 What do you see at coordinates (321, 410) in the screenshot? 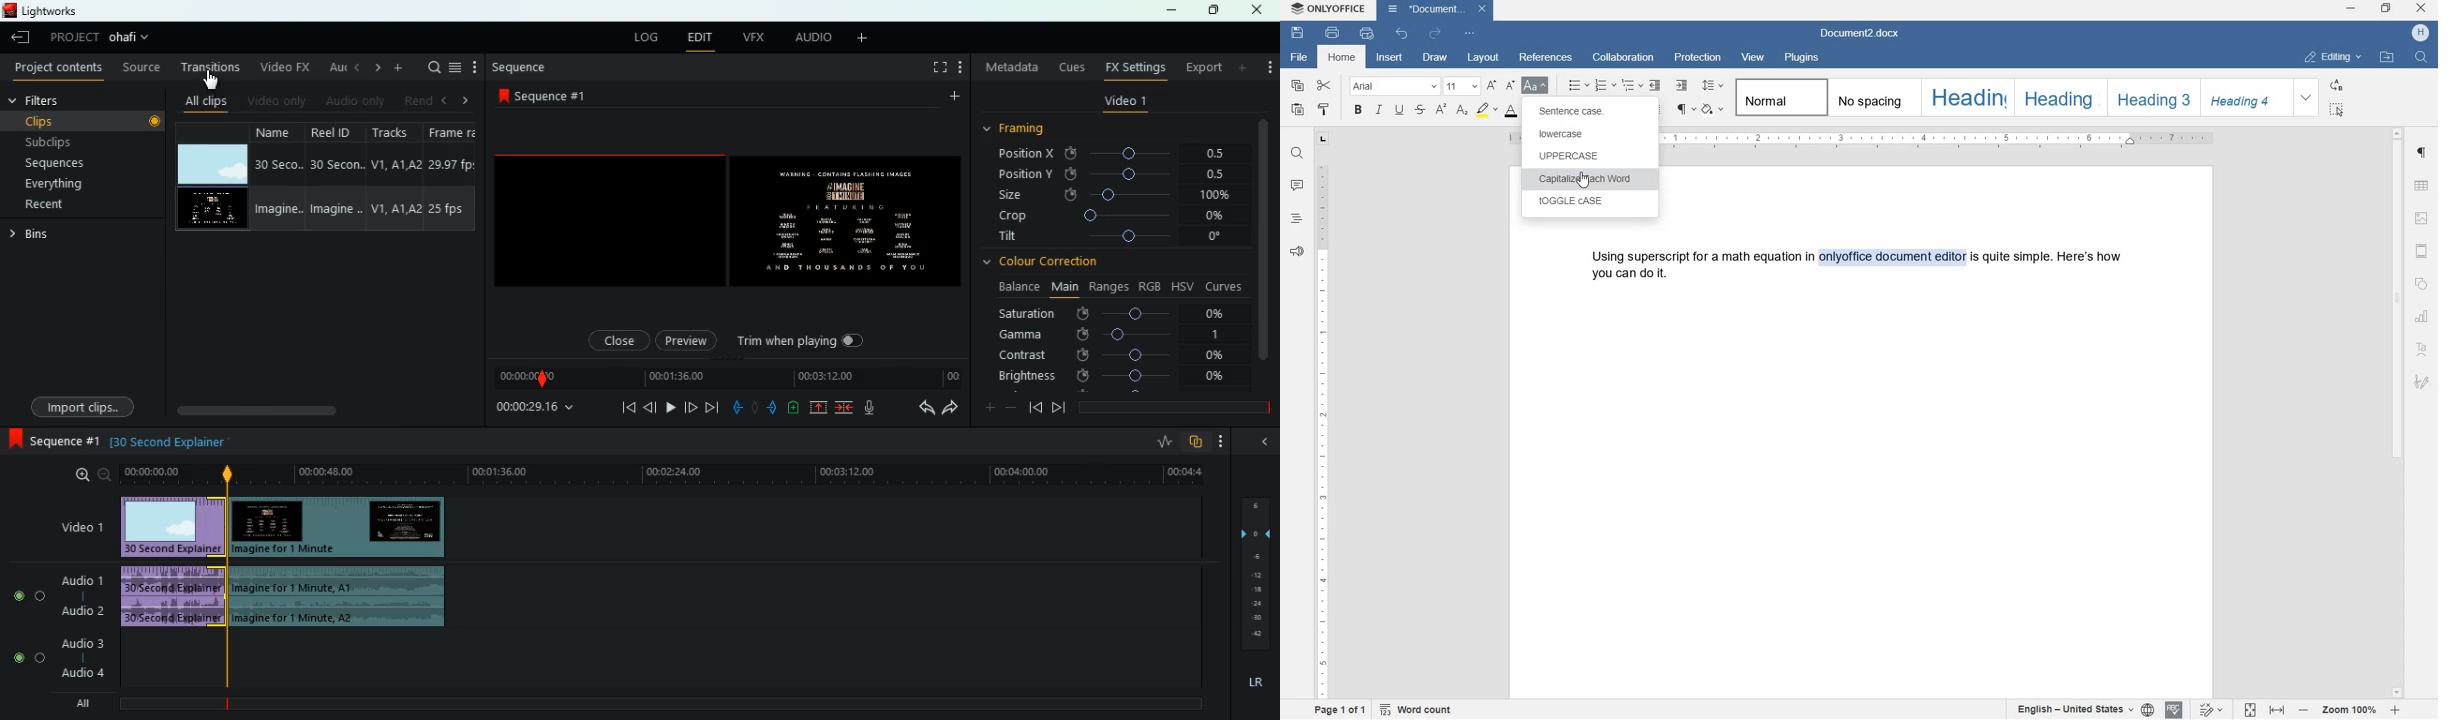
I see `scroll` at bounding box center [321, 410].